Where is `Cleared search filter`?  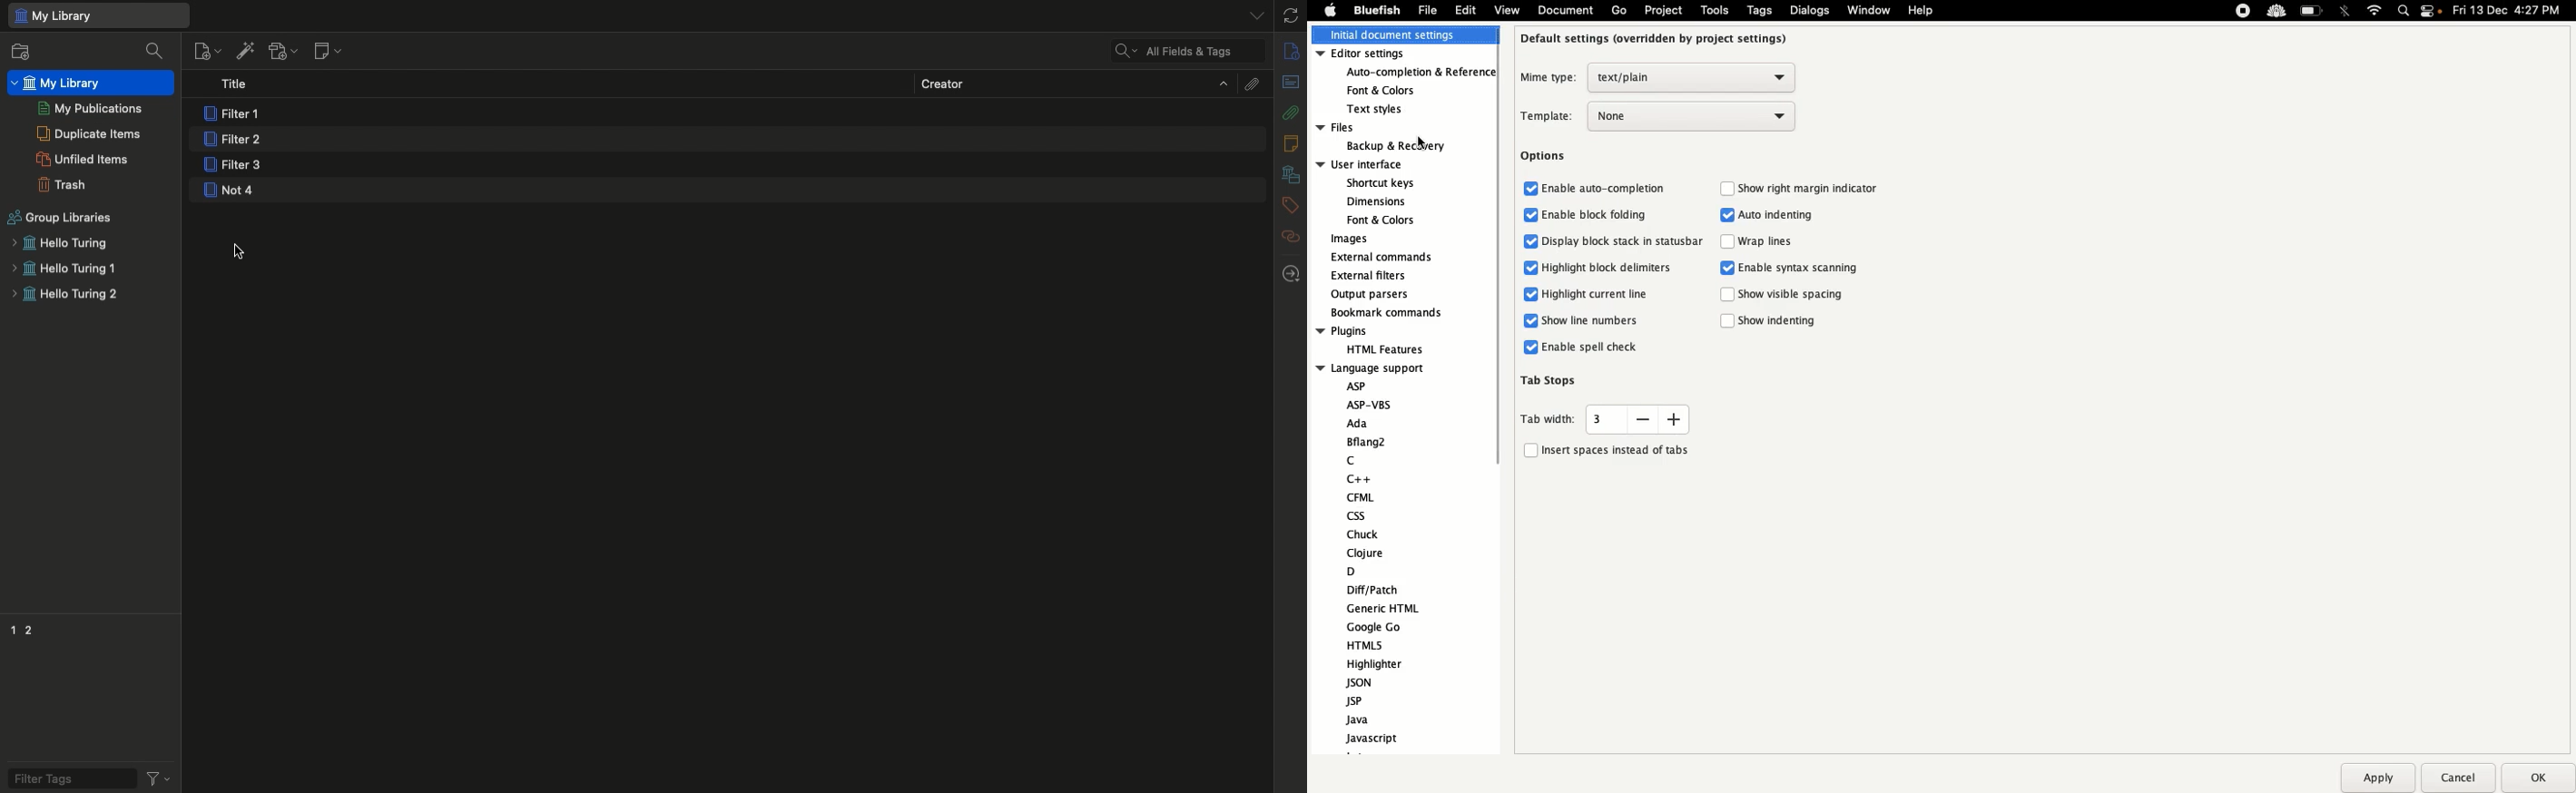 Cleared search filter is located at coordinates (1186, 52).